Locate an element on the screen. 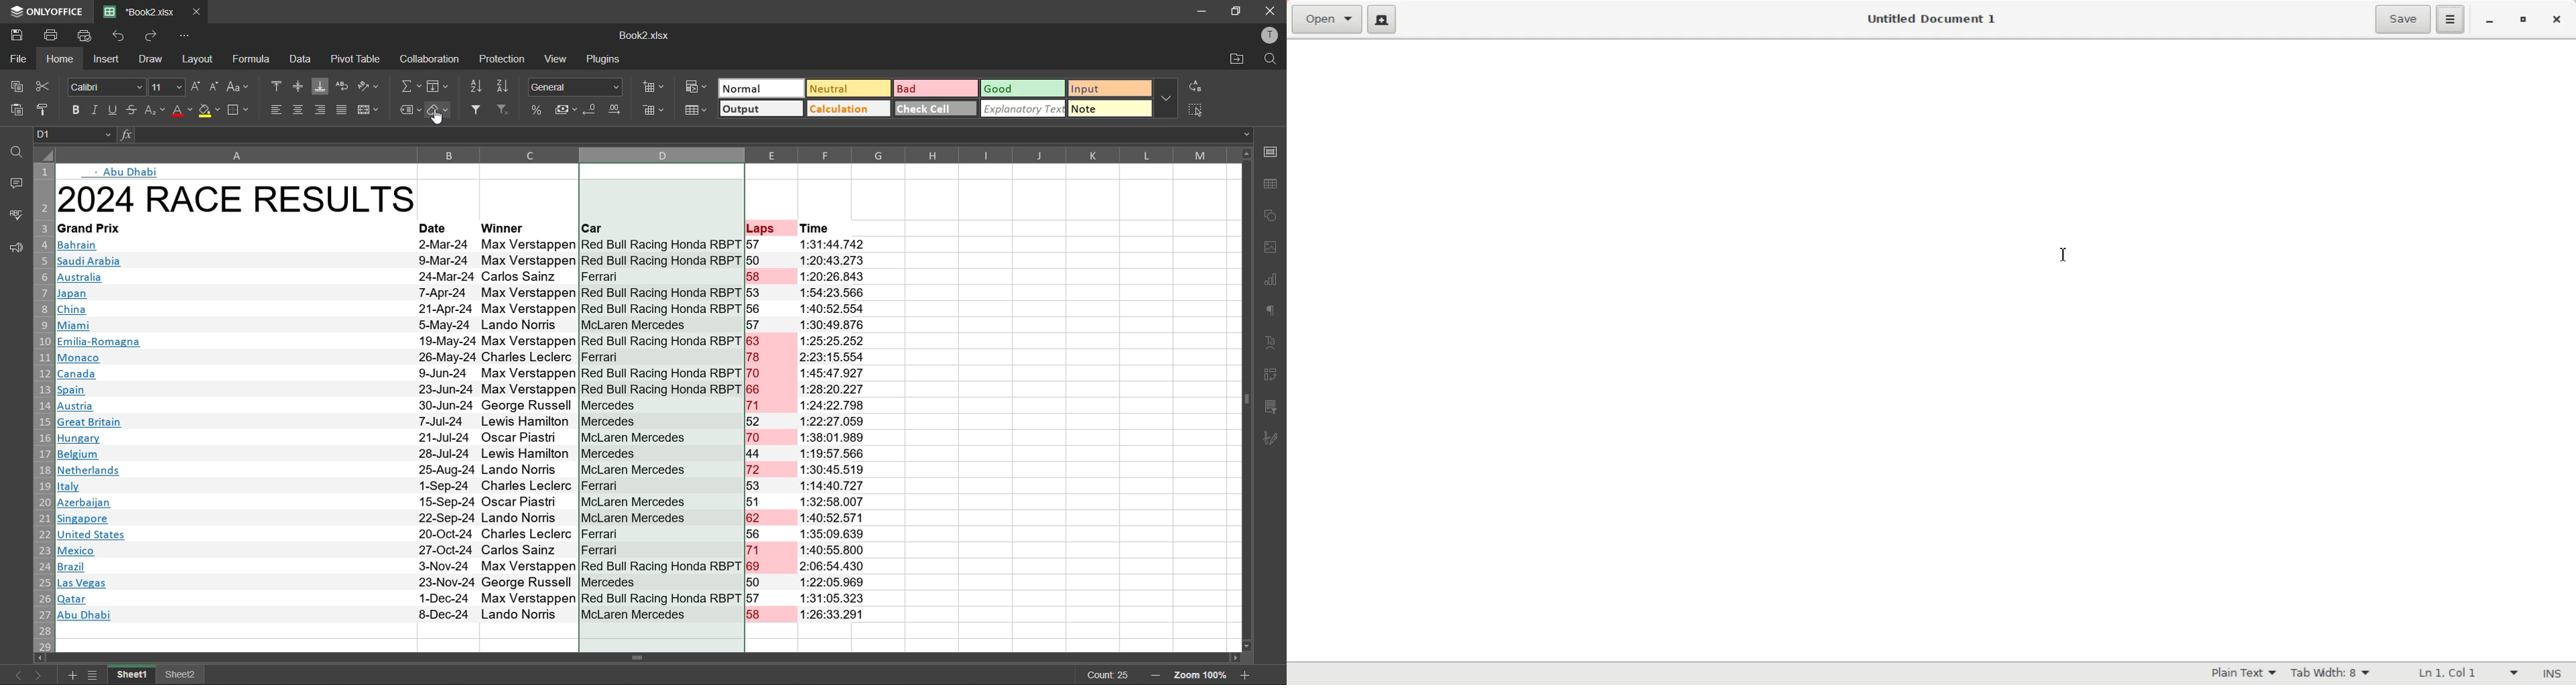 This screenshot has width=2576, height=700. call settings is located at coordinates (1274, 149).